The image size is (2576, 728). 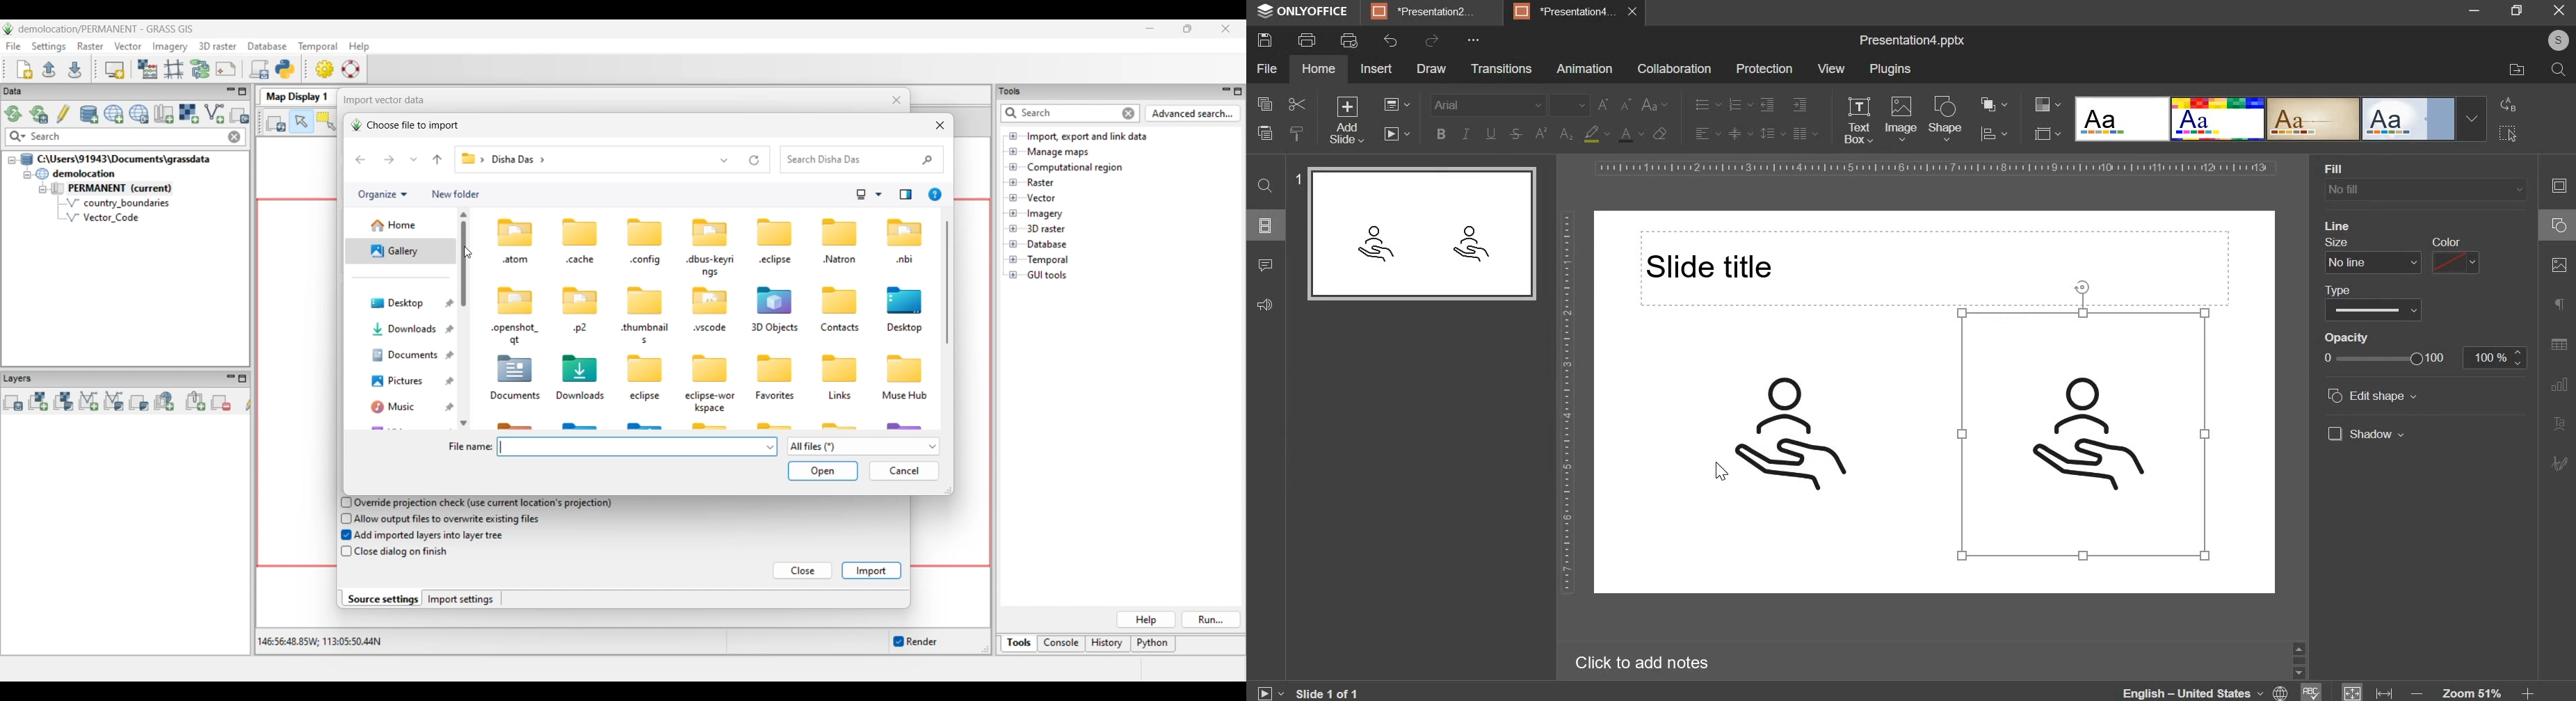 I want to click on transitions, so click(x=1502, y=69).